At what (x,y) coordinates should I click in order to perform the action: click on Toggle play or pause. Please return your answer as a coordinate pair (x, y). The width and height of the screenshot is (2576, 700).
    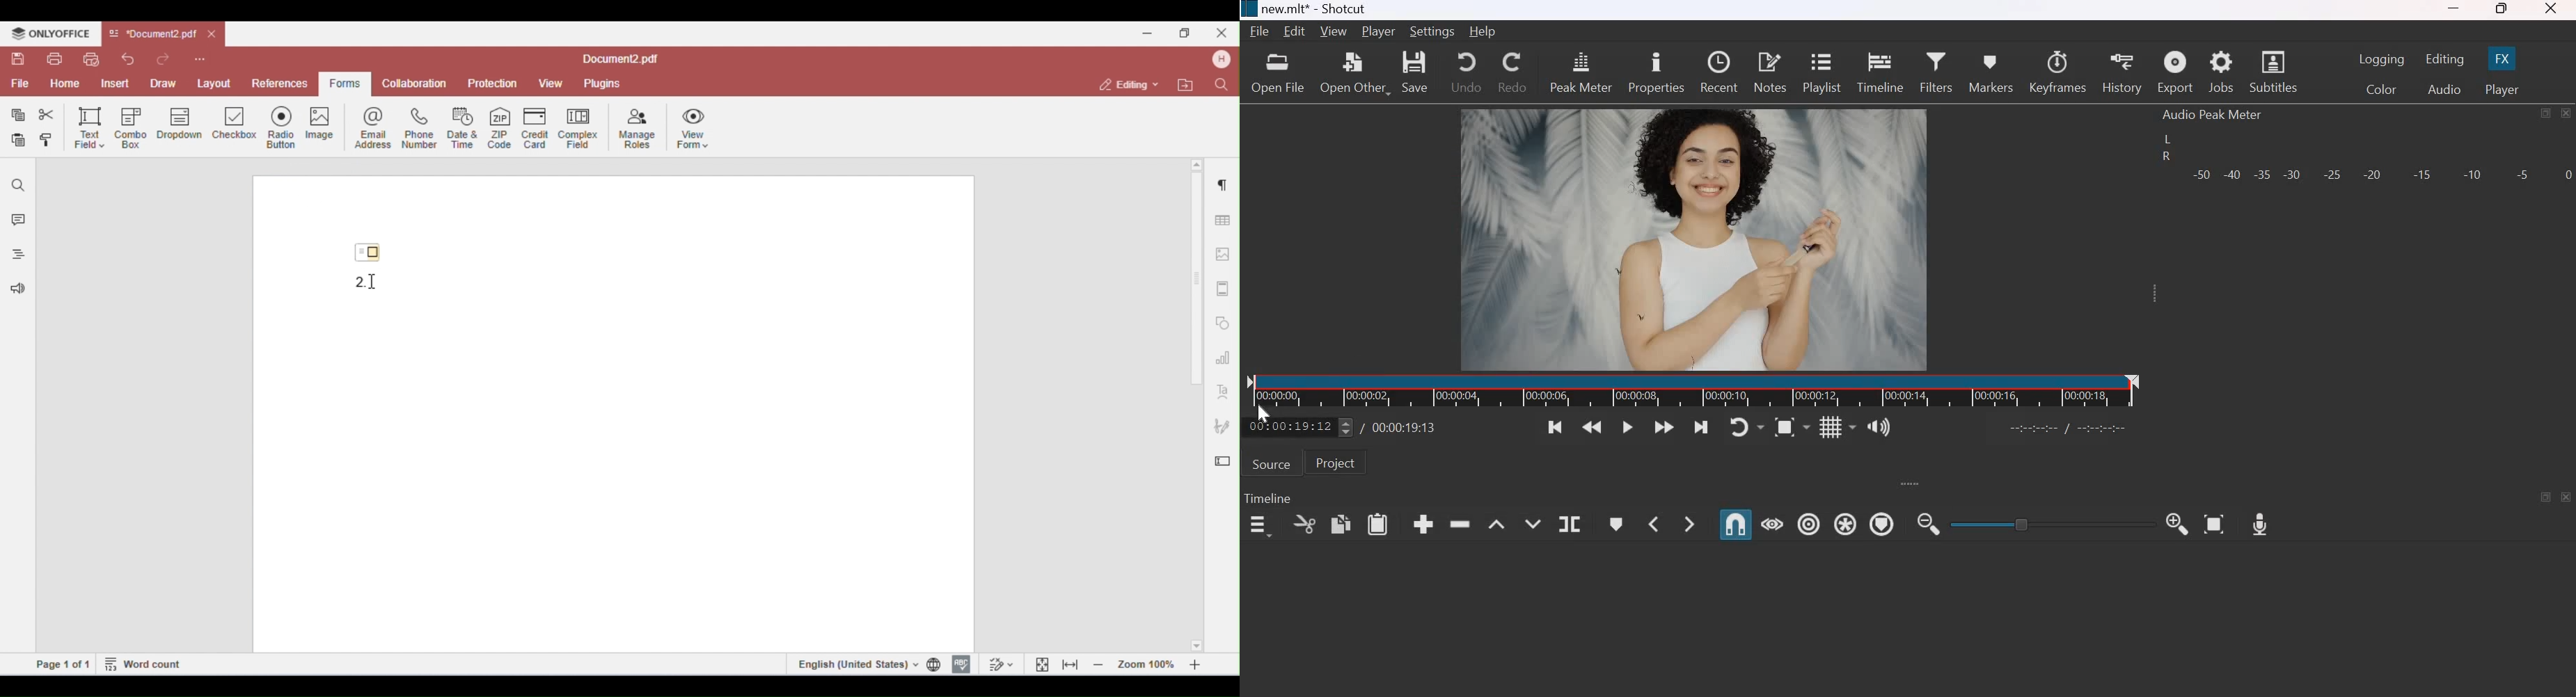
    Looking at the image, I should click on (1627, 426).